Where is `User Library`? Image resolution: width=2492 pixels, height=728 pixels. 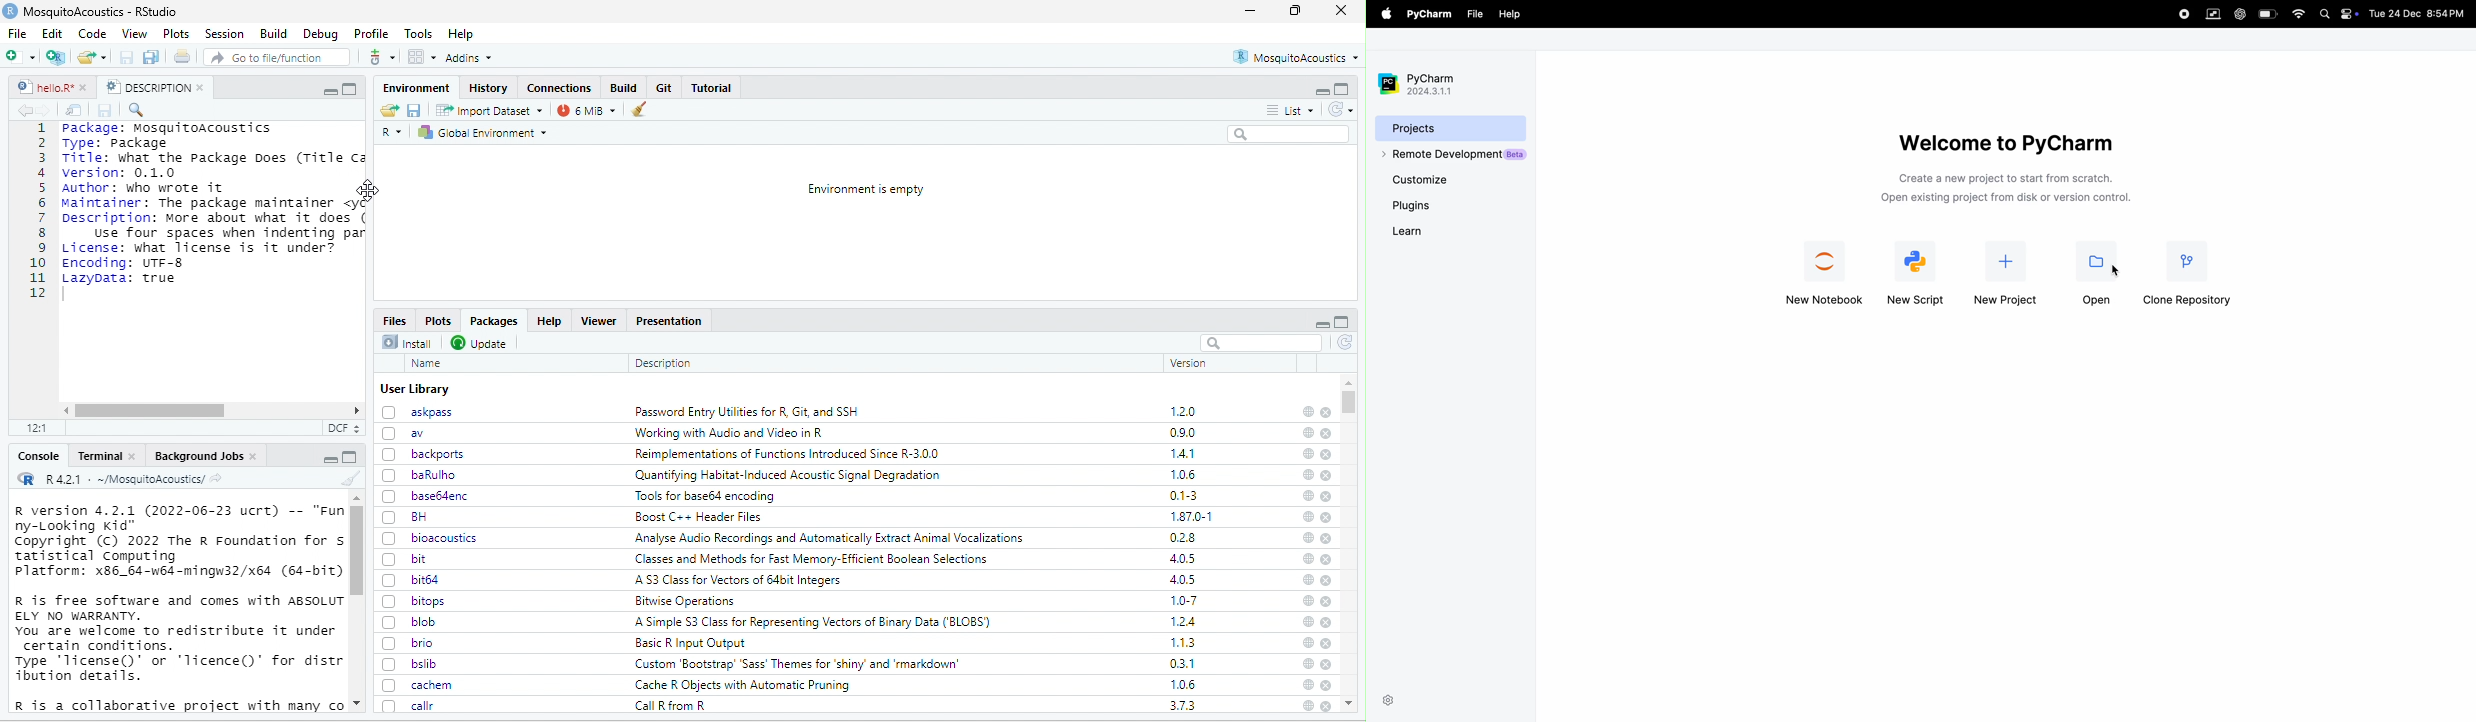 User Library is located at coordinates (416, 389).